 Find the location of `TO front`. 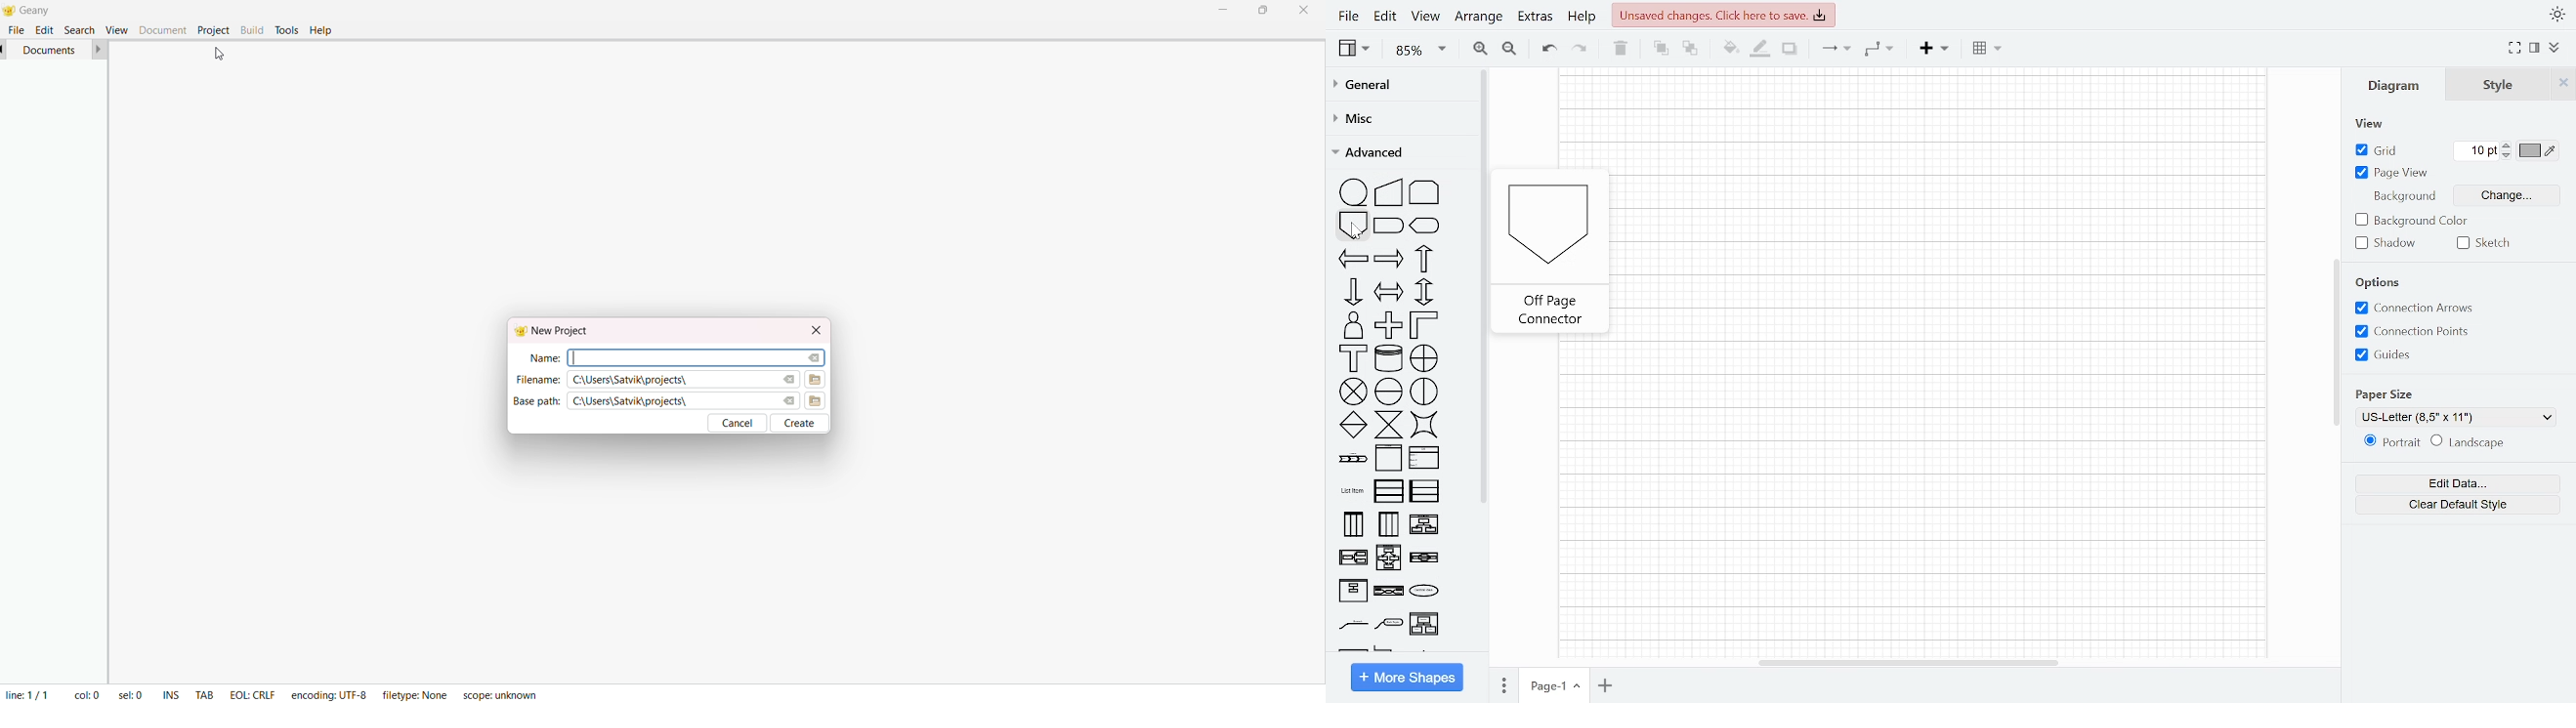

TO front is located at coordinates (1663, 50).